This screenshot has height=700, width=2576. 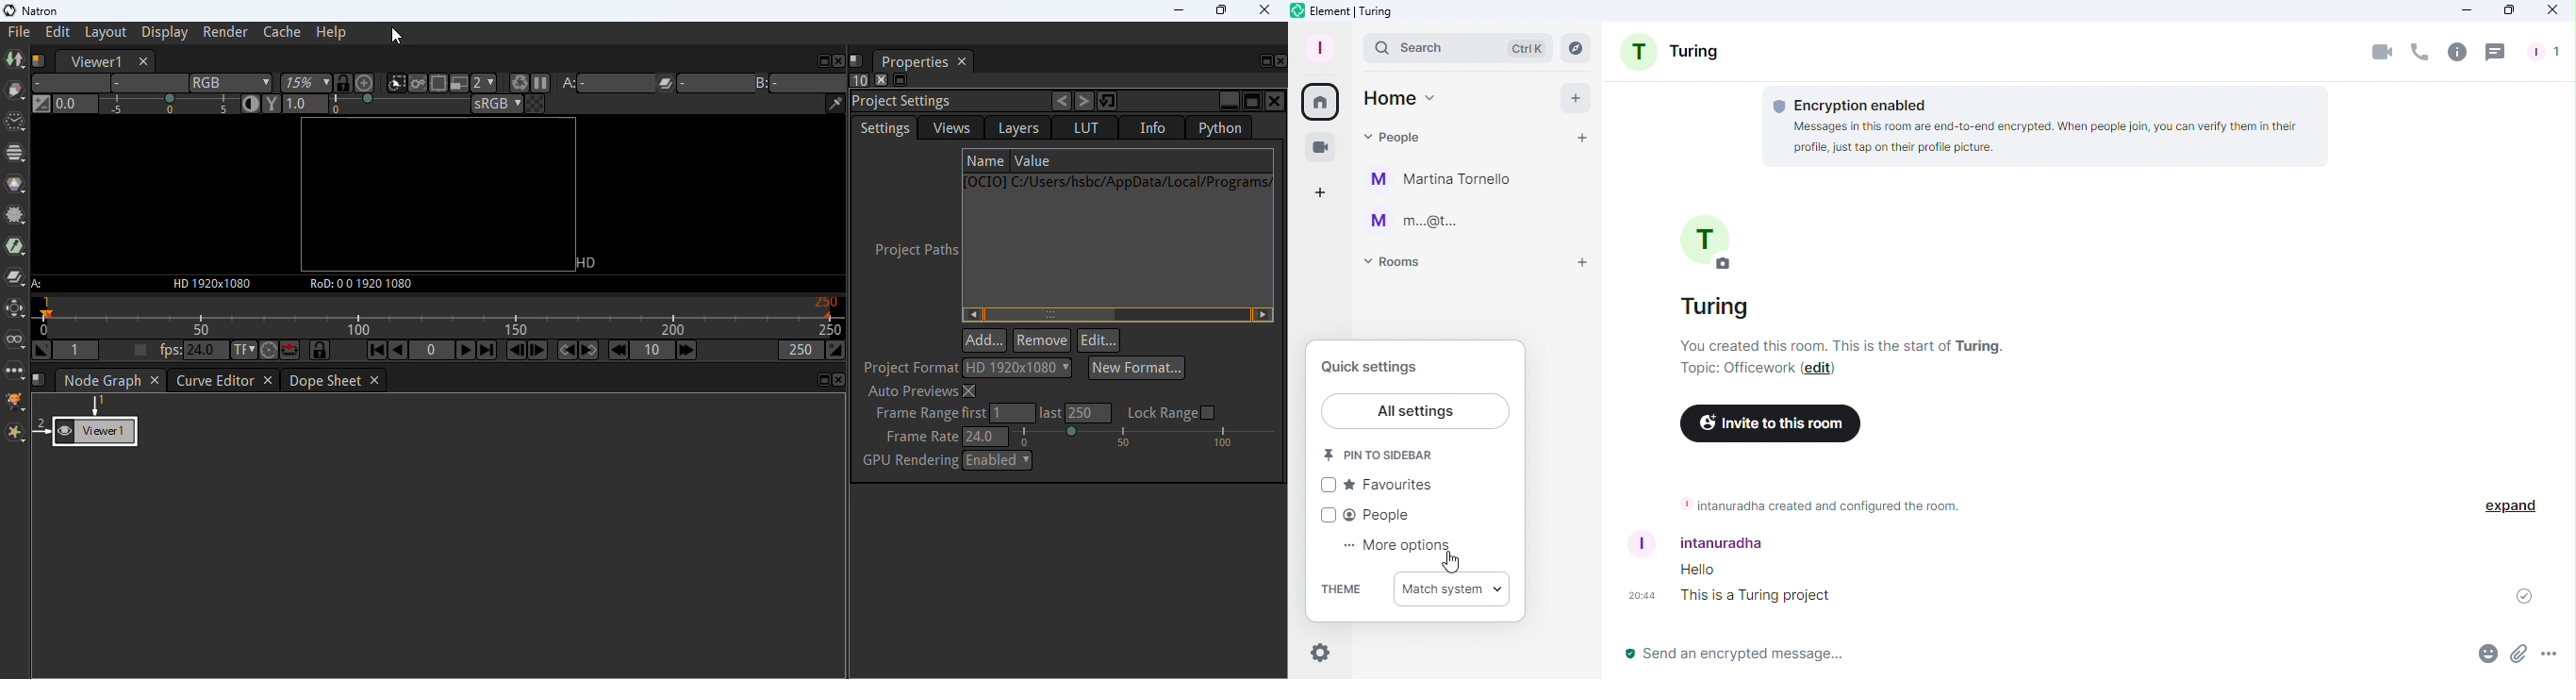 I want to click on Martina Tornello, so click(x=1447, y=179).